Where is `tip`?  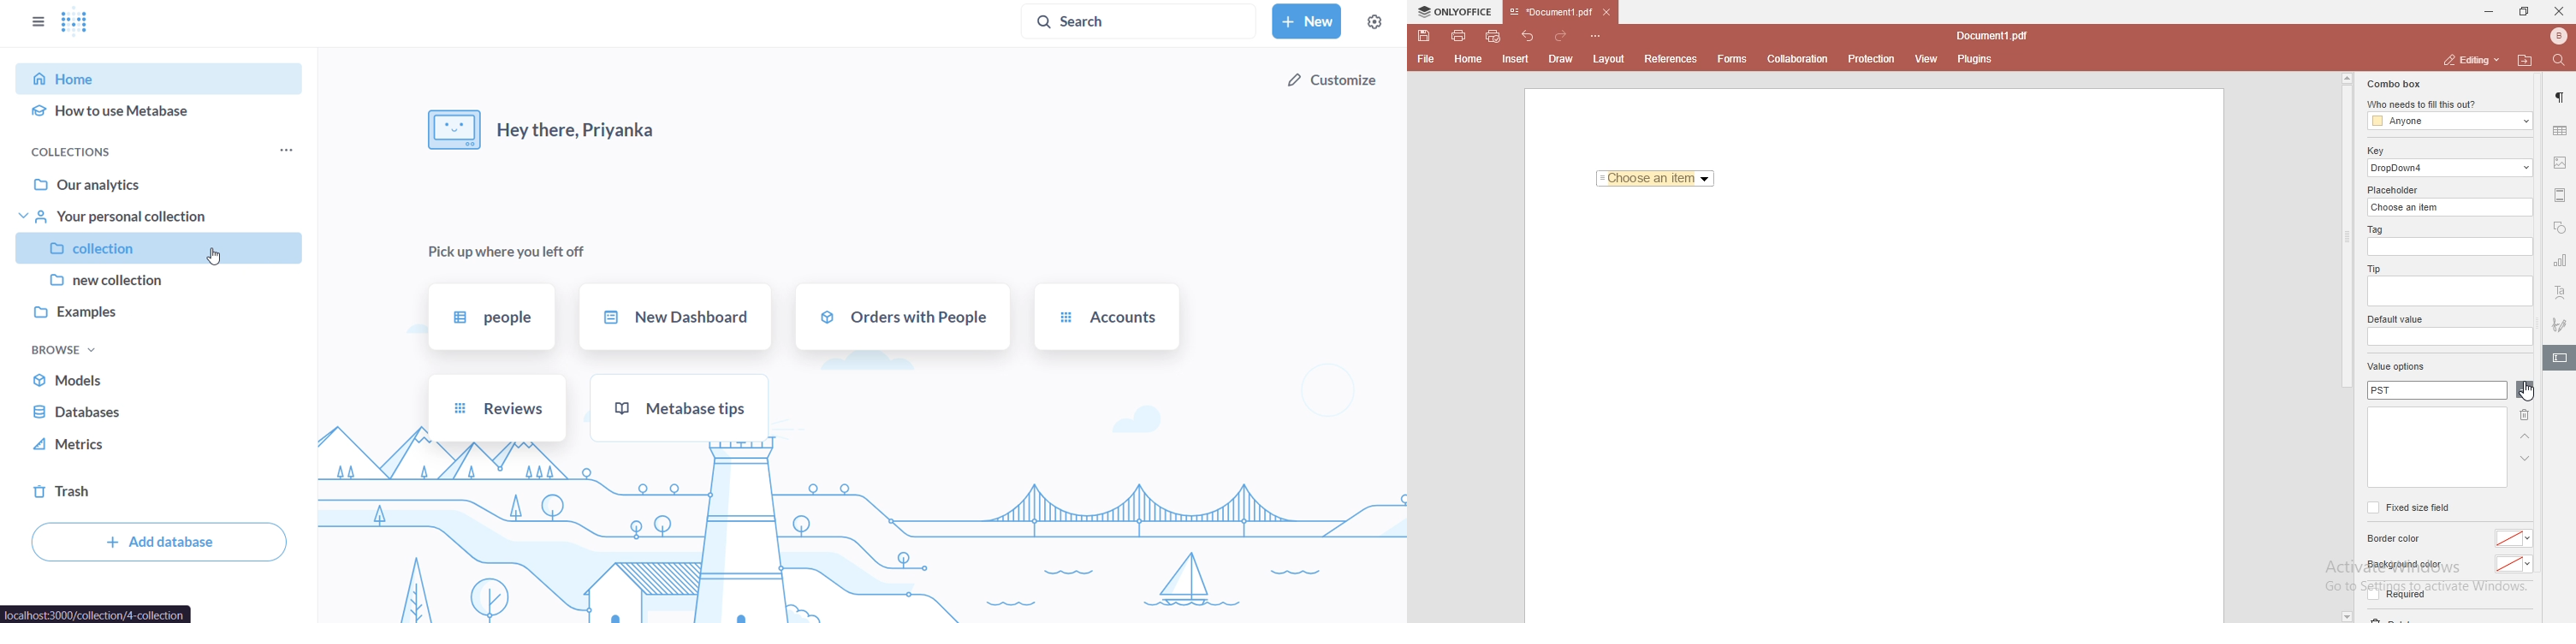 tip is located at coordinates (2371, 268).